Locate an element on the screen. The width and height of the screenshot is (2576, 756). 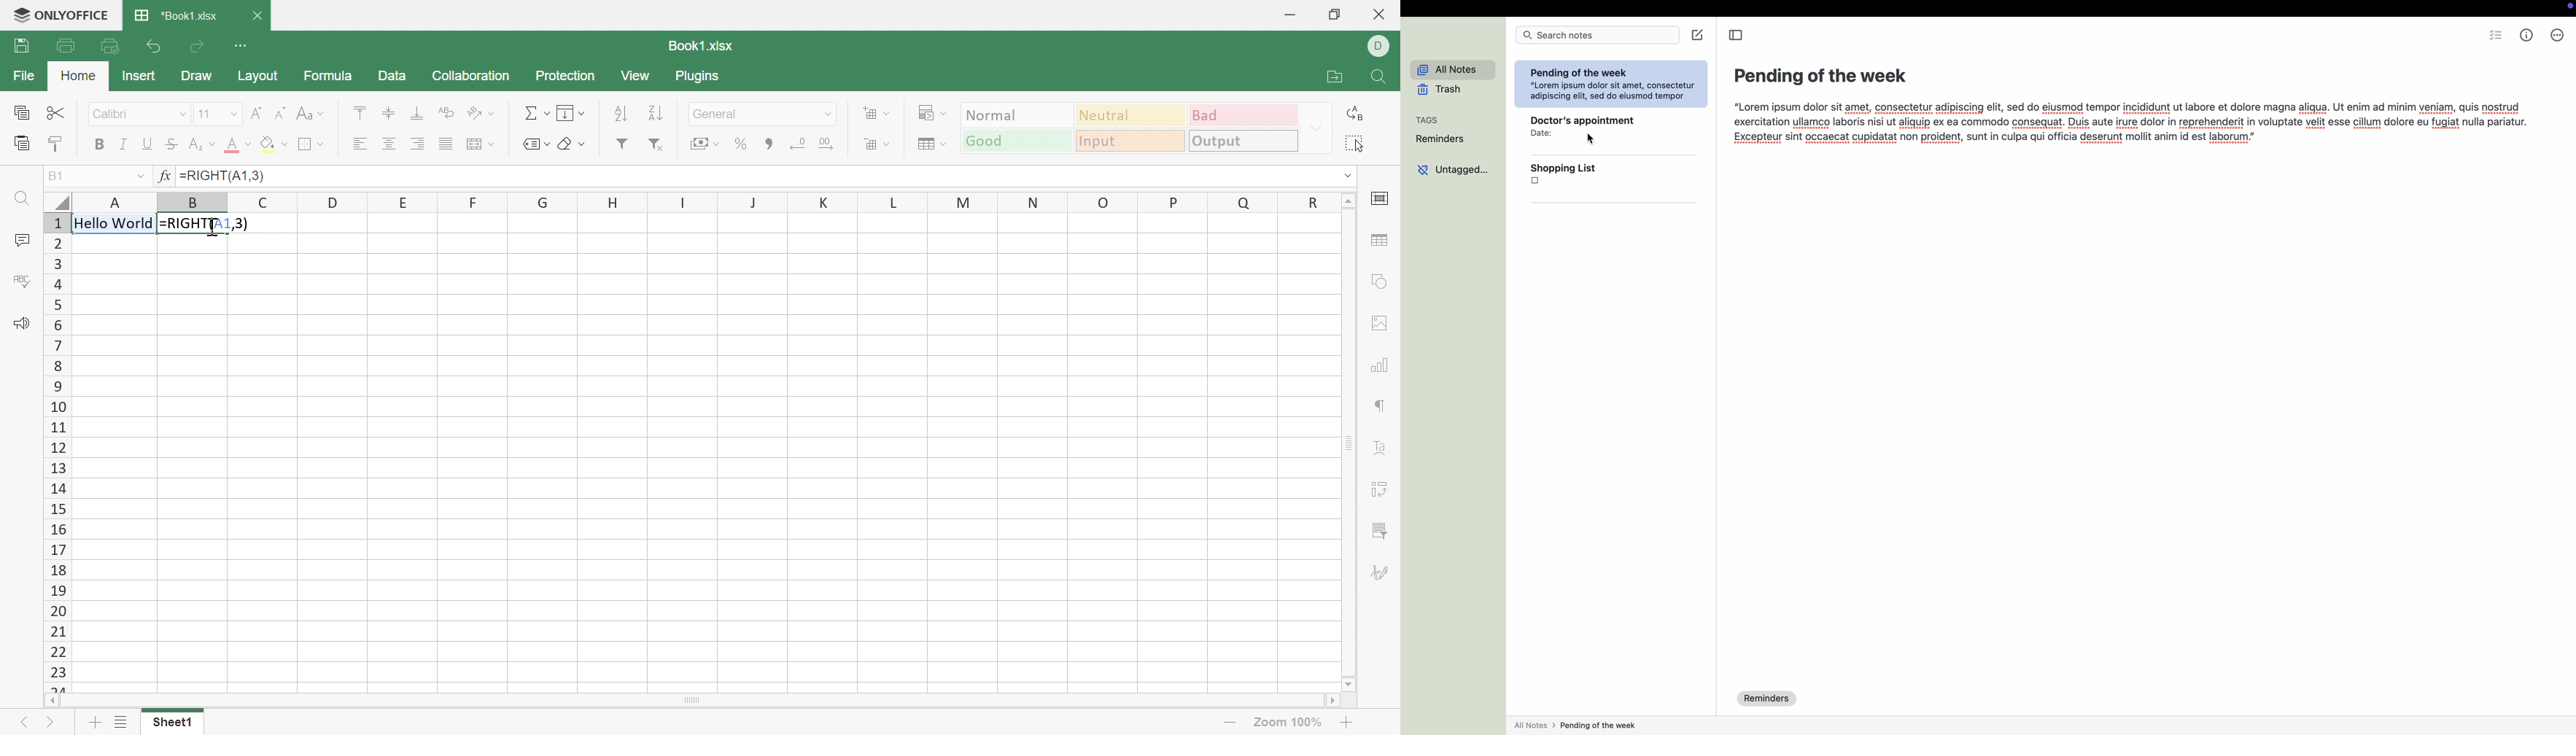
Neutral is located at coordinates (1130, 117).